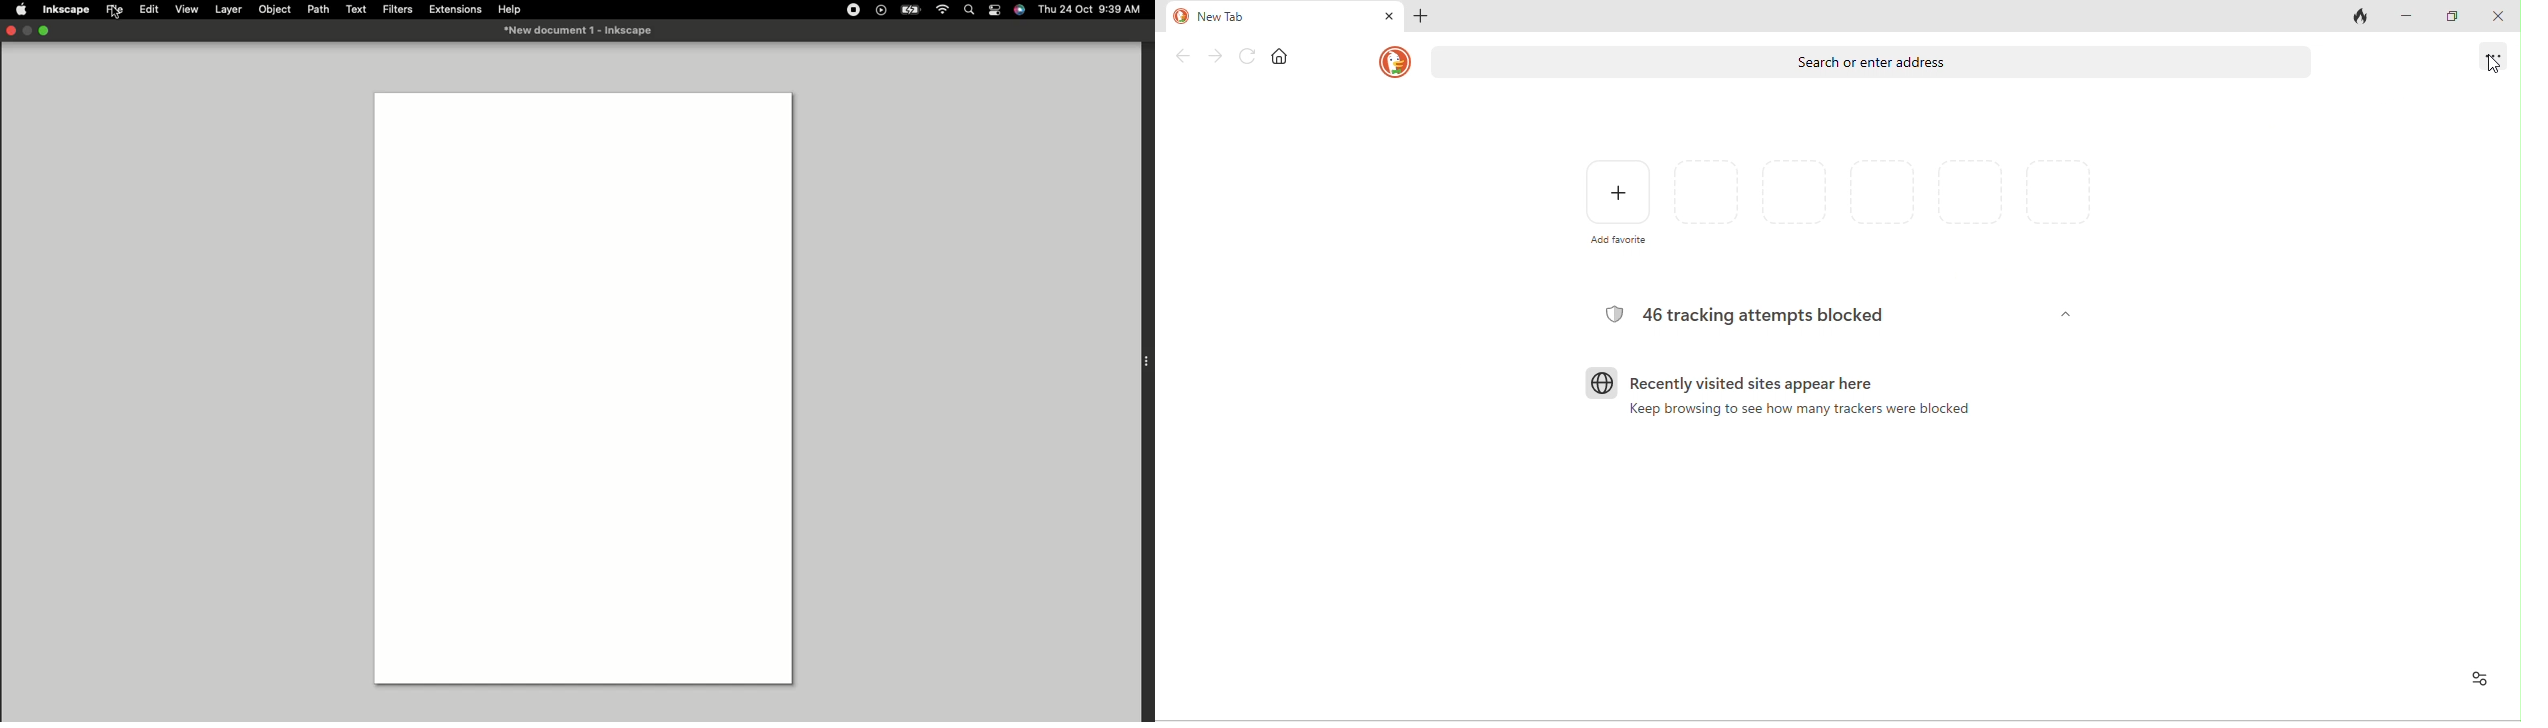 This screenshot has height=728, width=2548. I want to click on Notification bar, so click(996, 10).